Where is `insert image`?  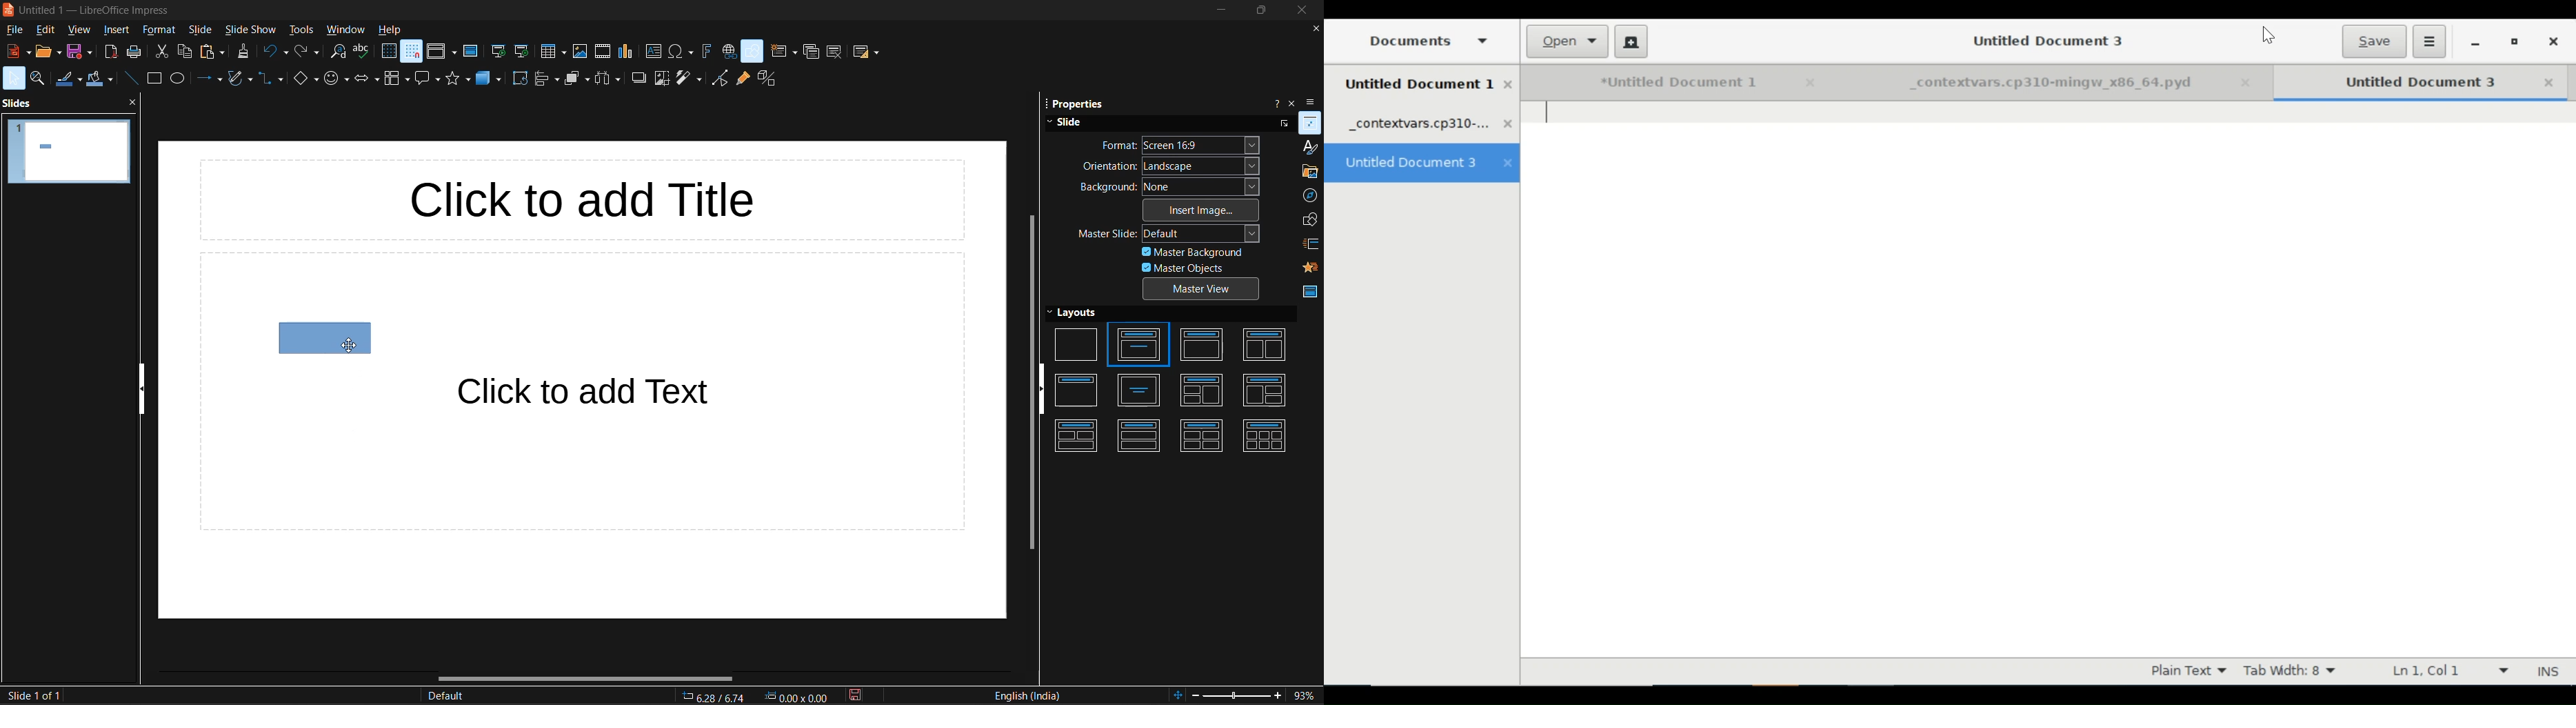
insert image is located at coordinates (578, 52).